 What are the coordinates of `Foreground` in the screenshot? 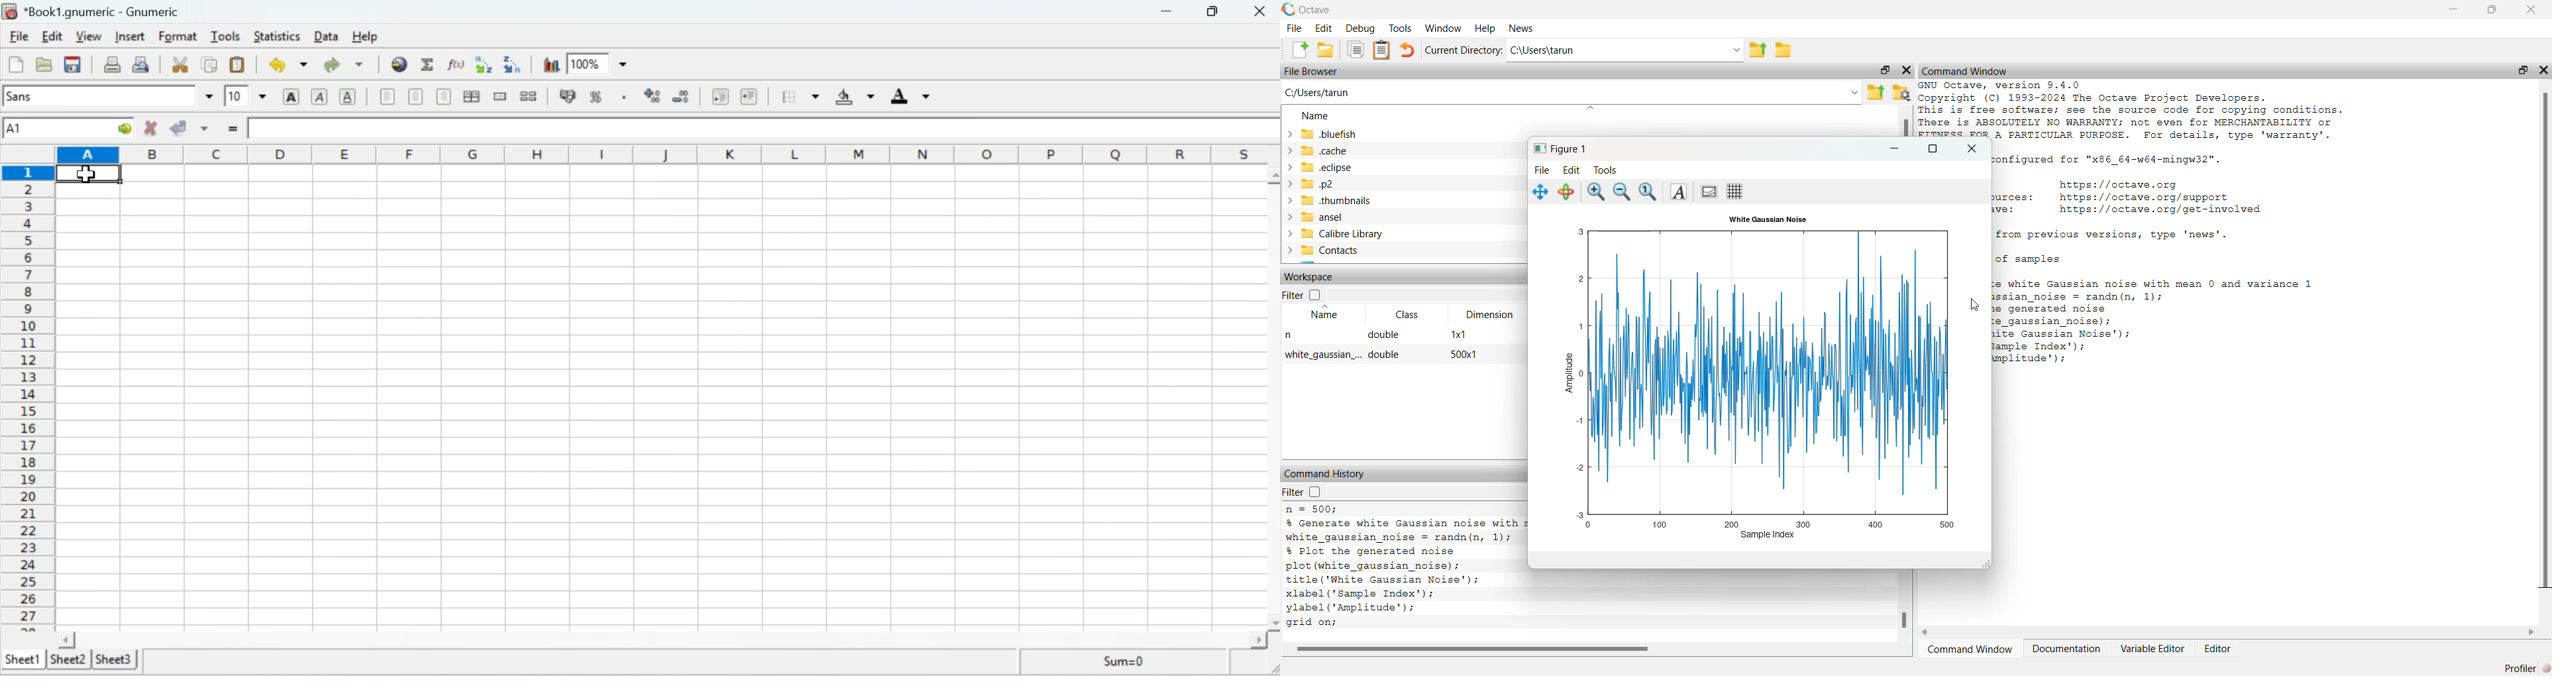 It's located at (909, 97).